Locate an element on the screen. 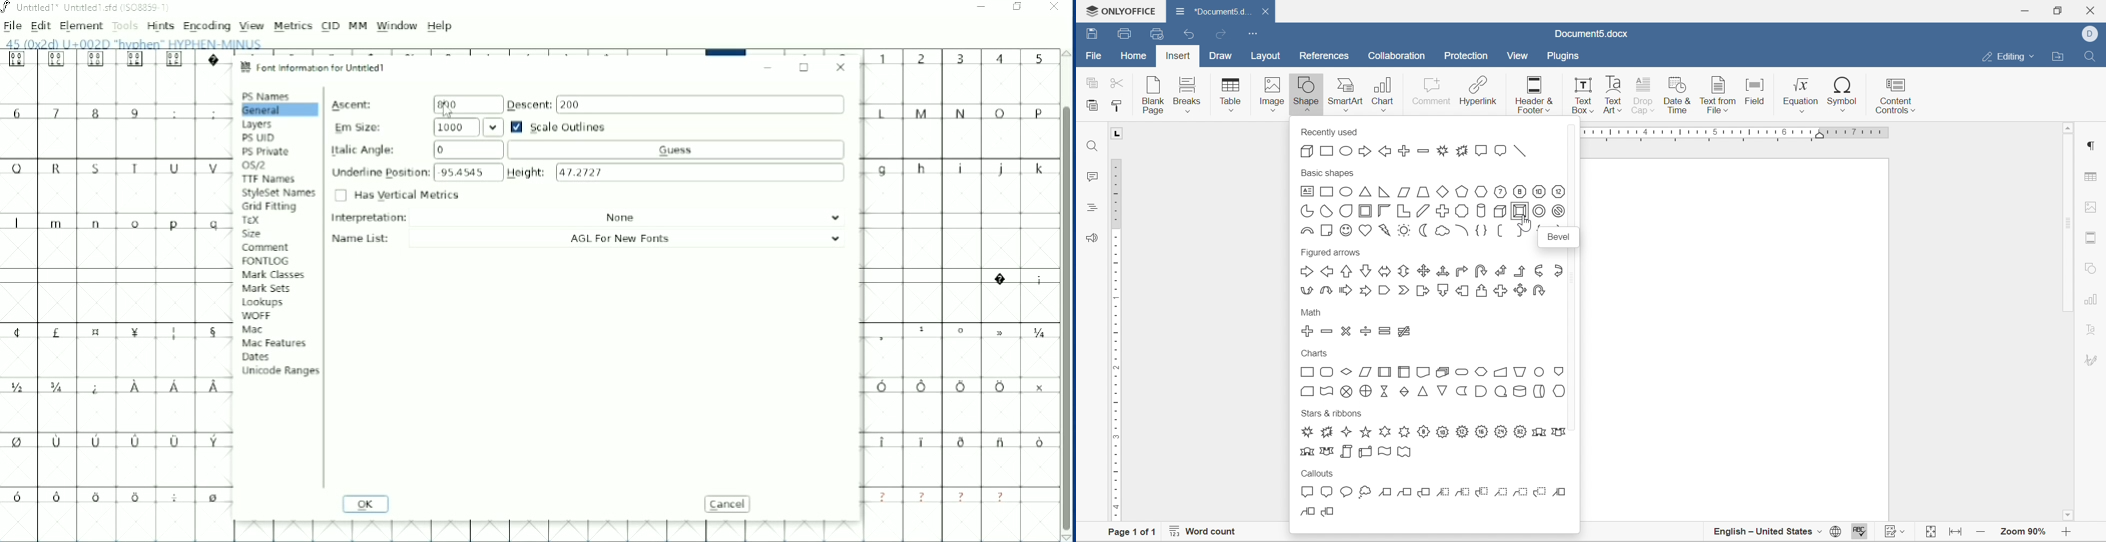  header and footer settings is located at coordinates (2092, 240).